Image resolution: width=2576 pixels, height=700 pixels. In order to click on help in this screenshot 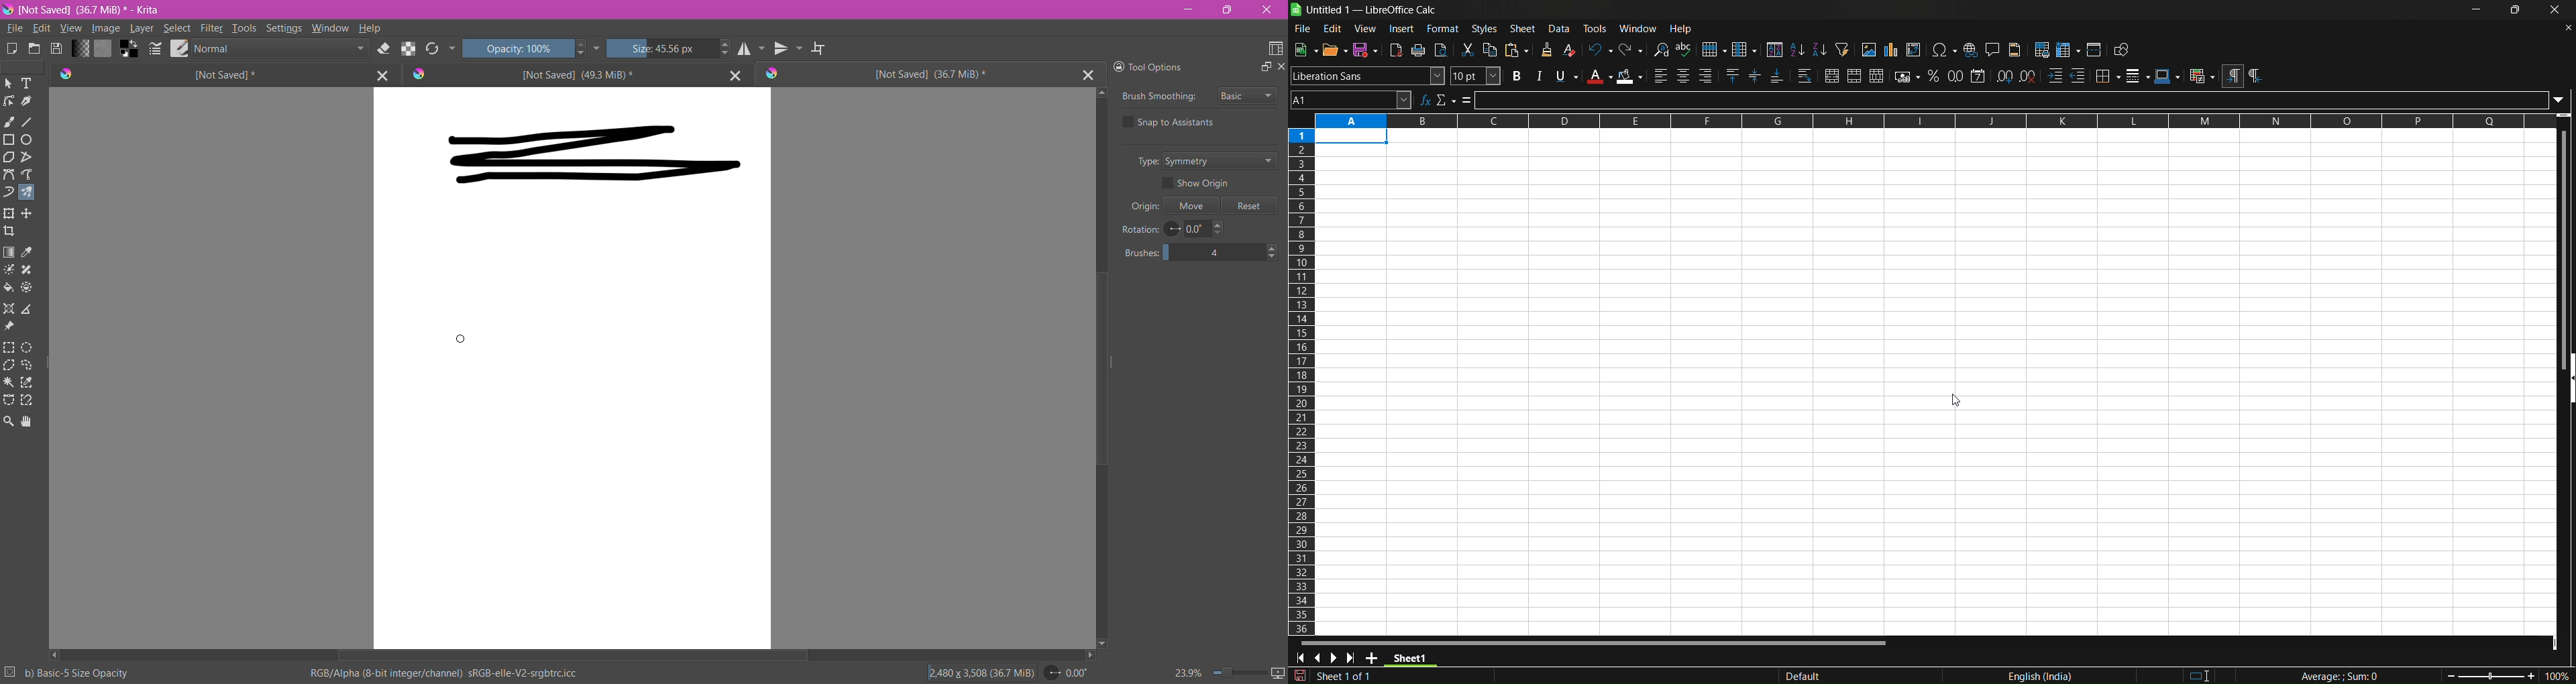, I will do `click(1684, 29)`.